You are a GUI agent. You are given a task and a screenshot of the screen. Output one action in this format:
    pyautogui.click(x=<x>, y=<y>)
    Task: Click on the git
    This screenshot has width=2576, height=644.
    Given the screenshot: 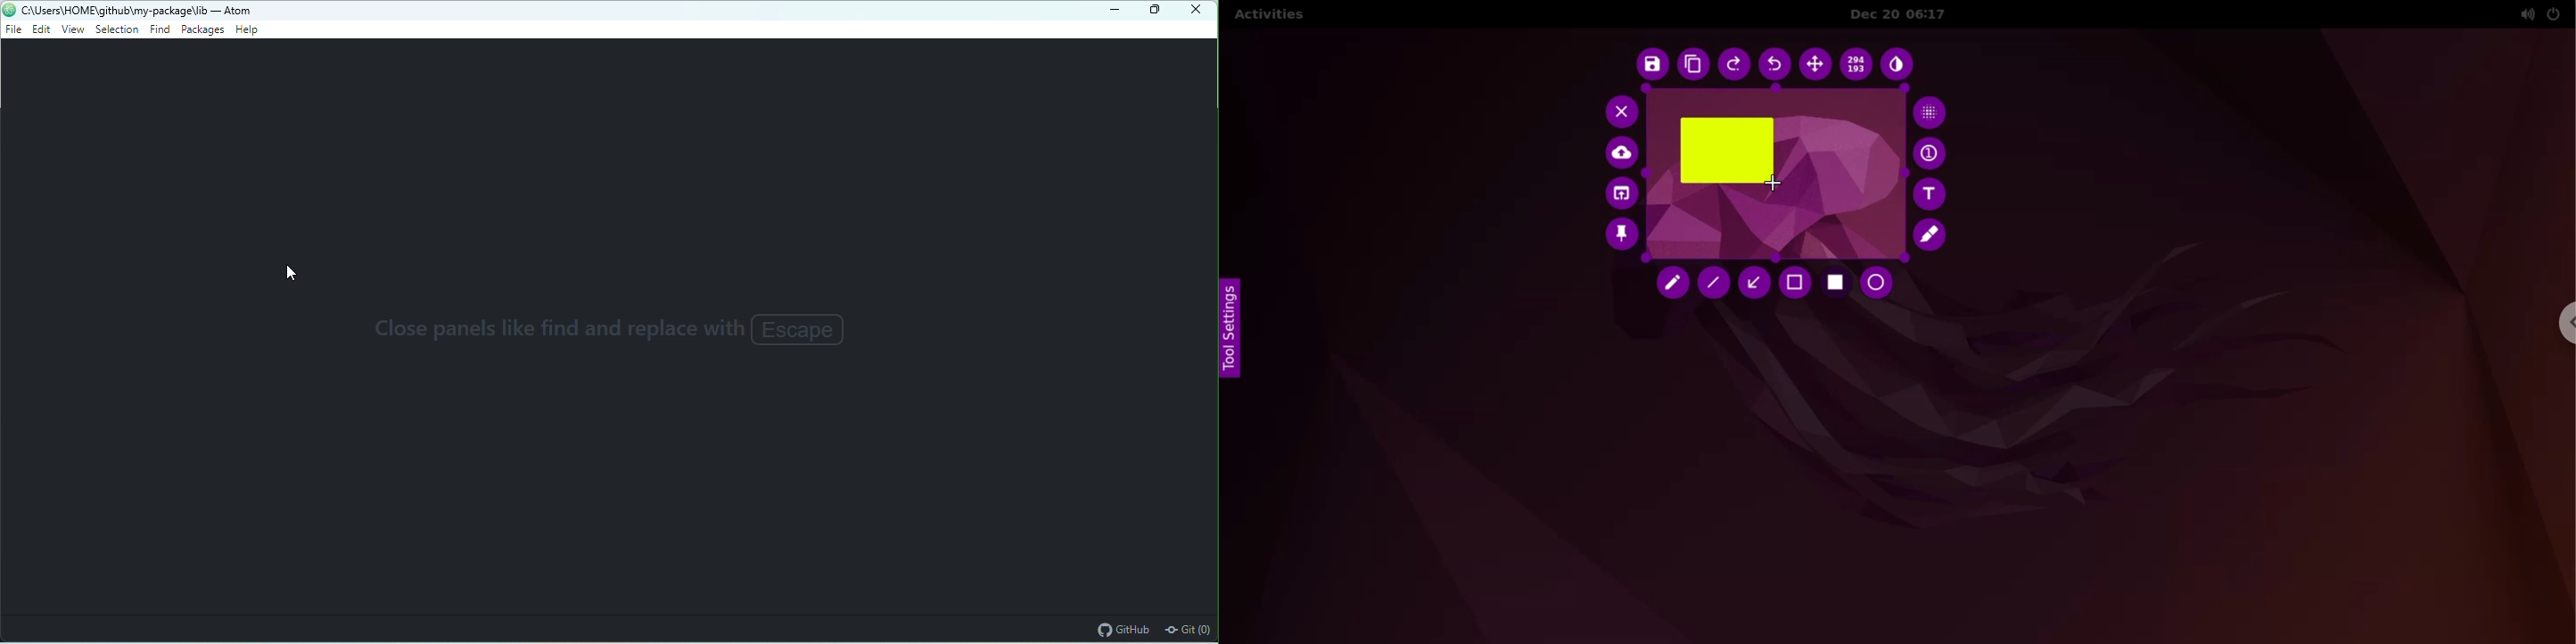 What is the action you would take?
    pyautogui.click(x=1189, y=631)
    